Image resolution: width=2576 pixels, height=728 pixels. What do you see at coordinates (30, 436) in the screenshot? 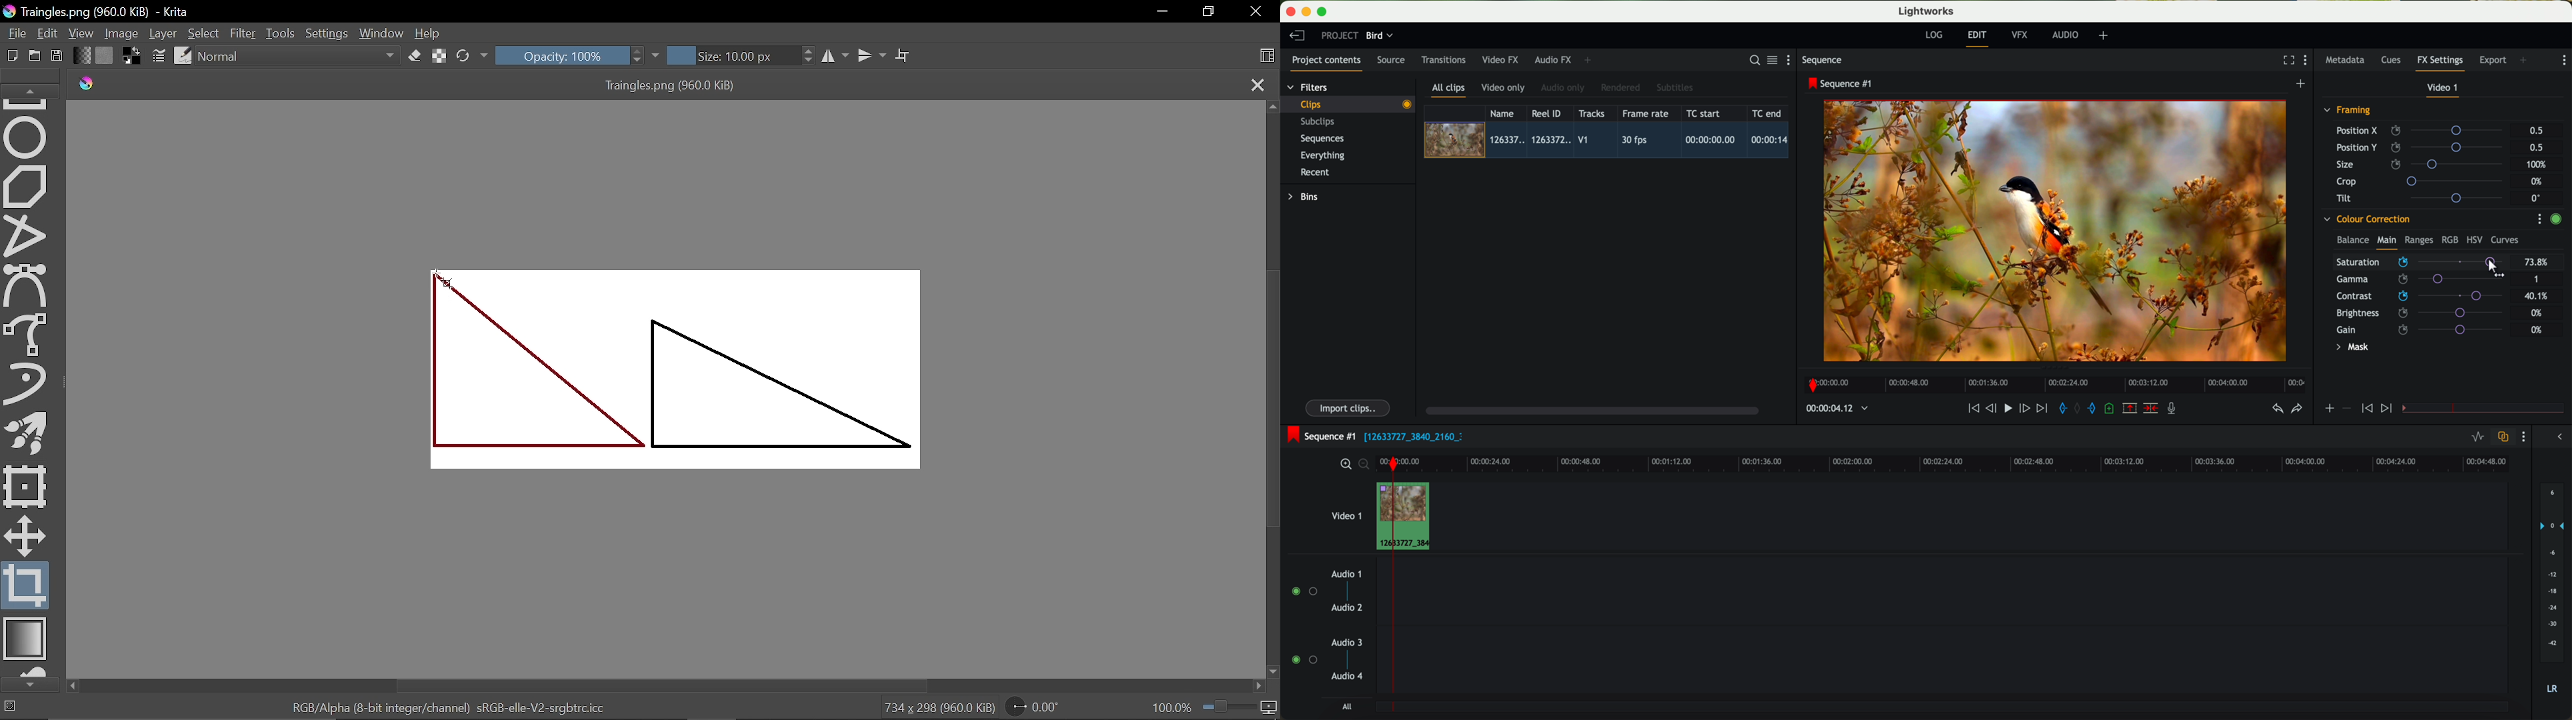
I see `Multibrush tool` at bounding box center [30, 436].